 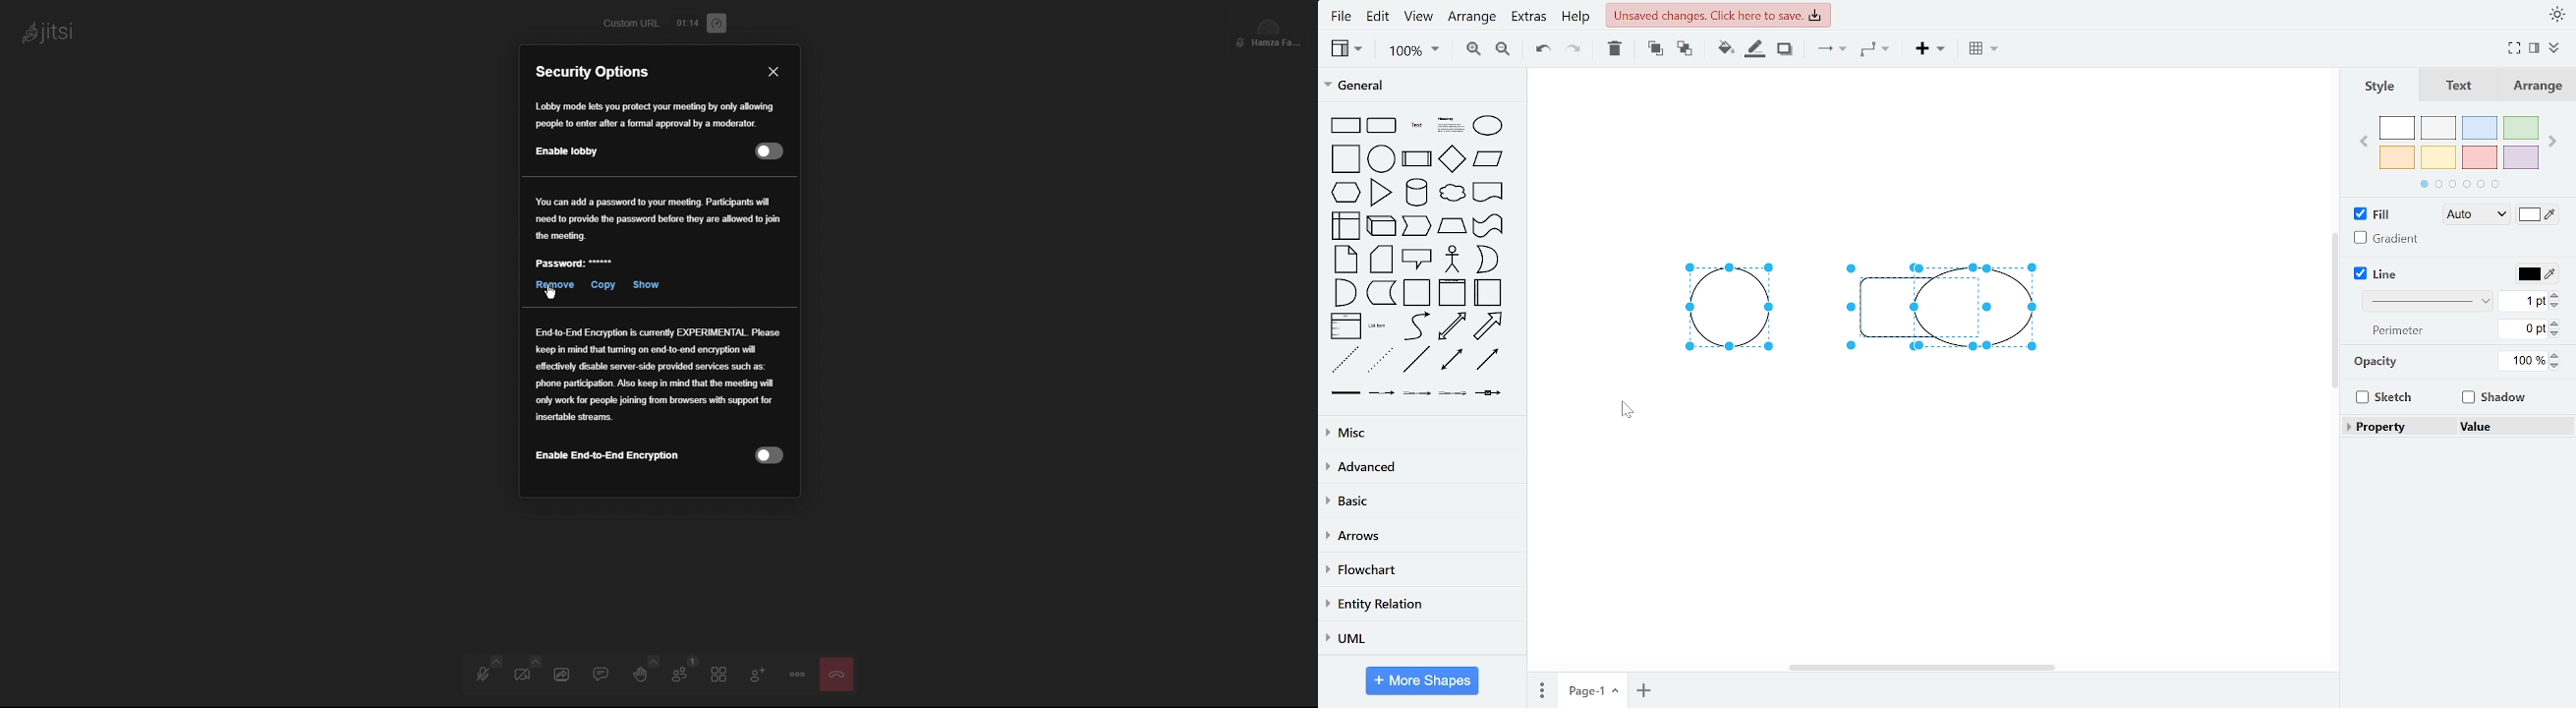 I want to click on Connector with 3 label, so click(x=1452, y=397).